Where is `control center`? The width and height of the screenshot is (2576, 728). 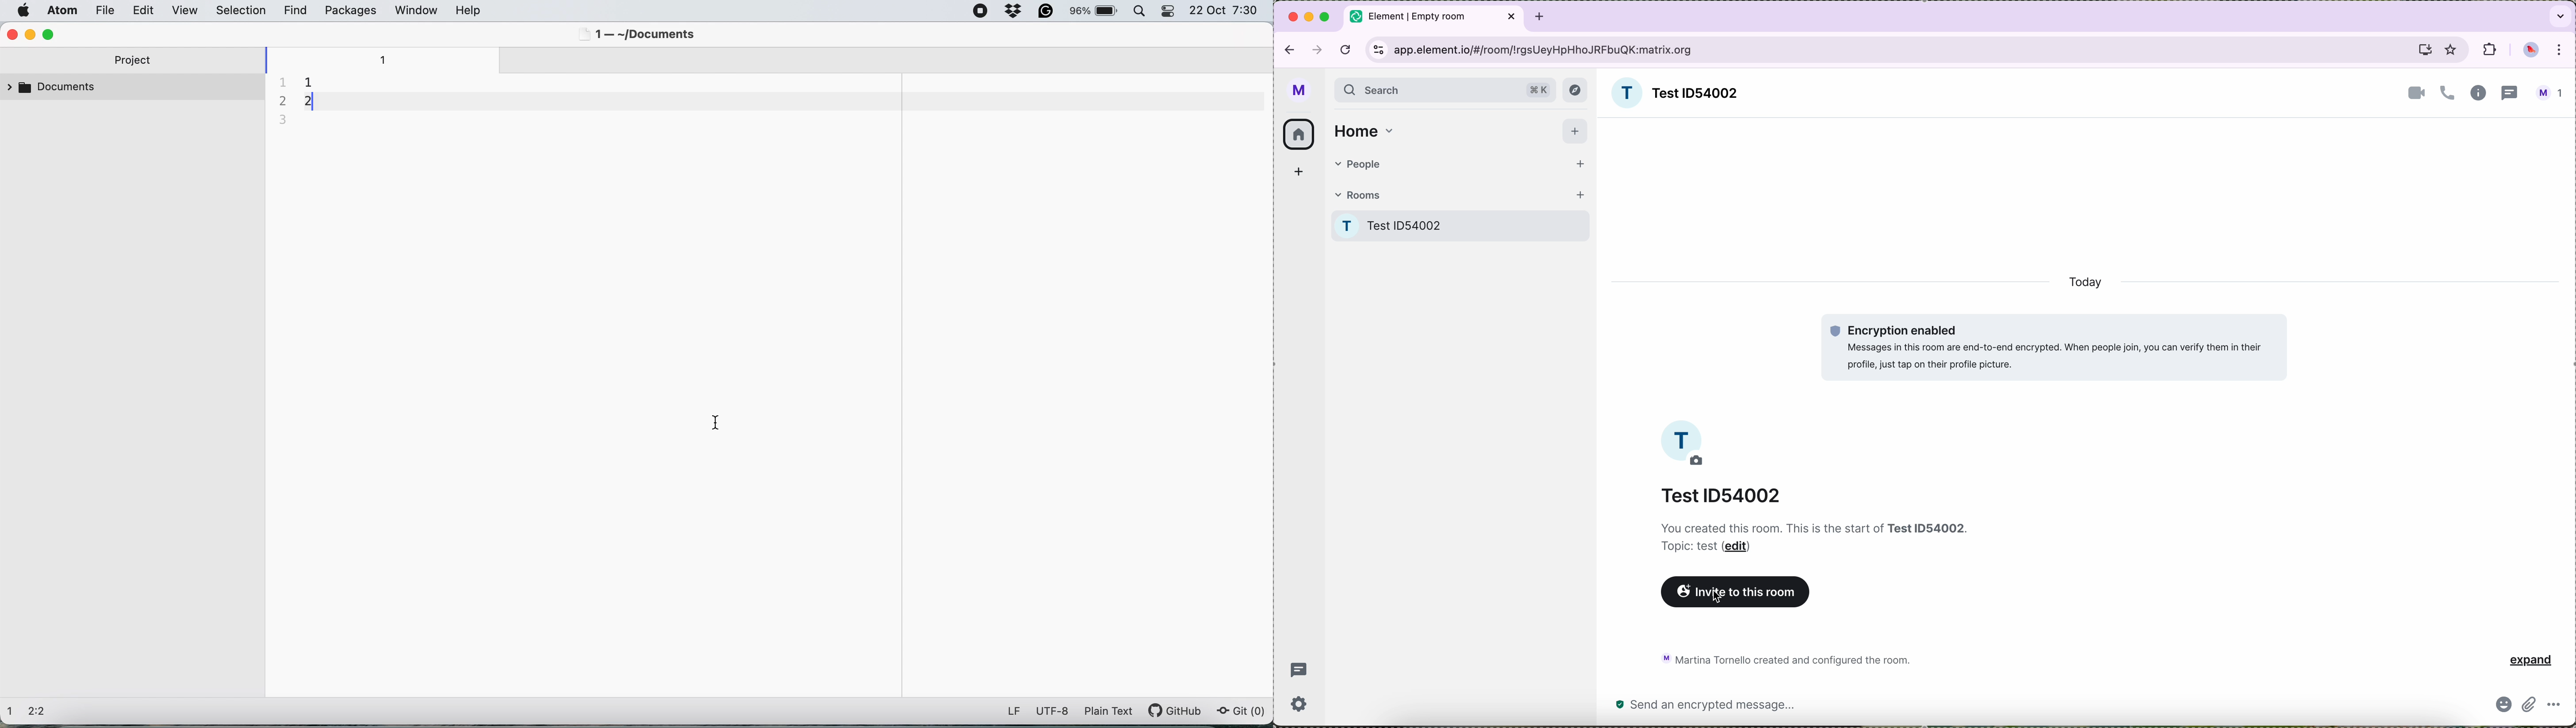
control center is located at coordinates (1171, 11).